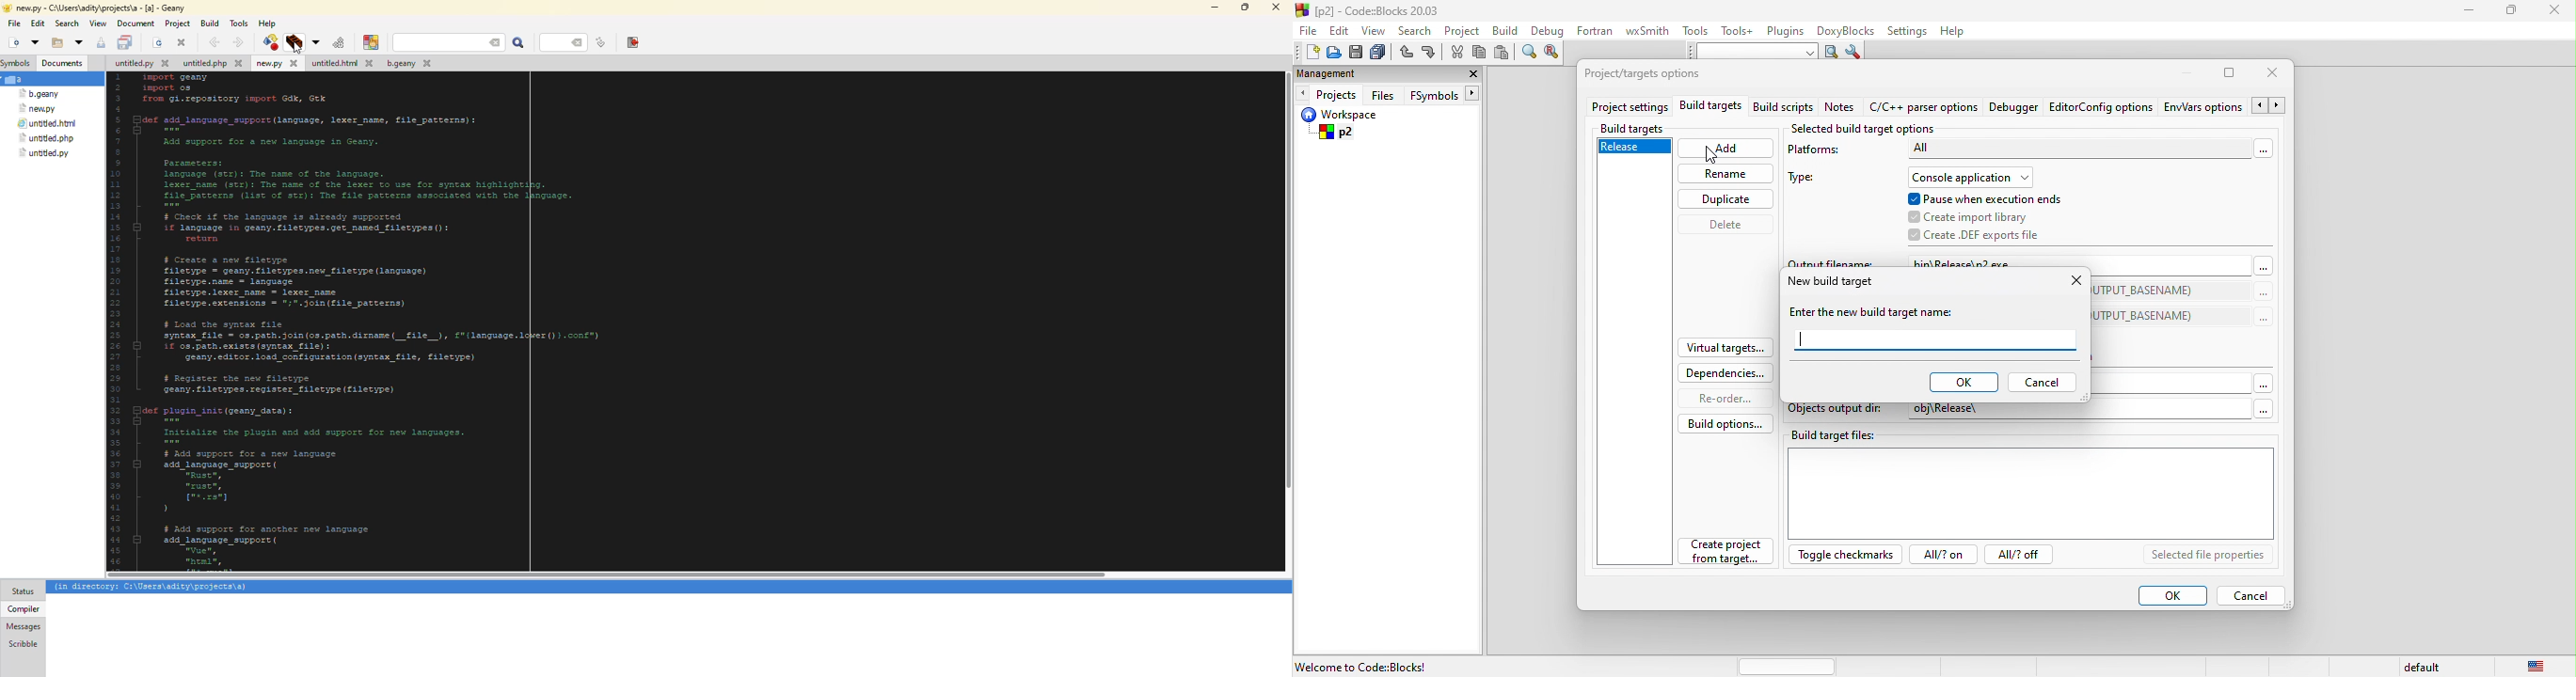 Image resolution: width=2576 pixels, height=700 pixels. I want to click on build targets, so click(1647, 126).